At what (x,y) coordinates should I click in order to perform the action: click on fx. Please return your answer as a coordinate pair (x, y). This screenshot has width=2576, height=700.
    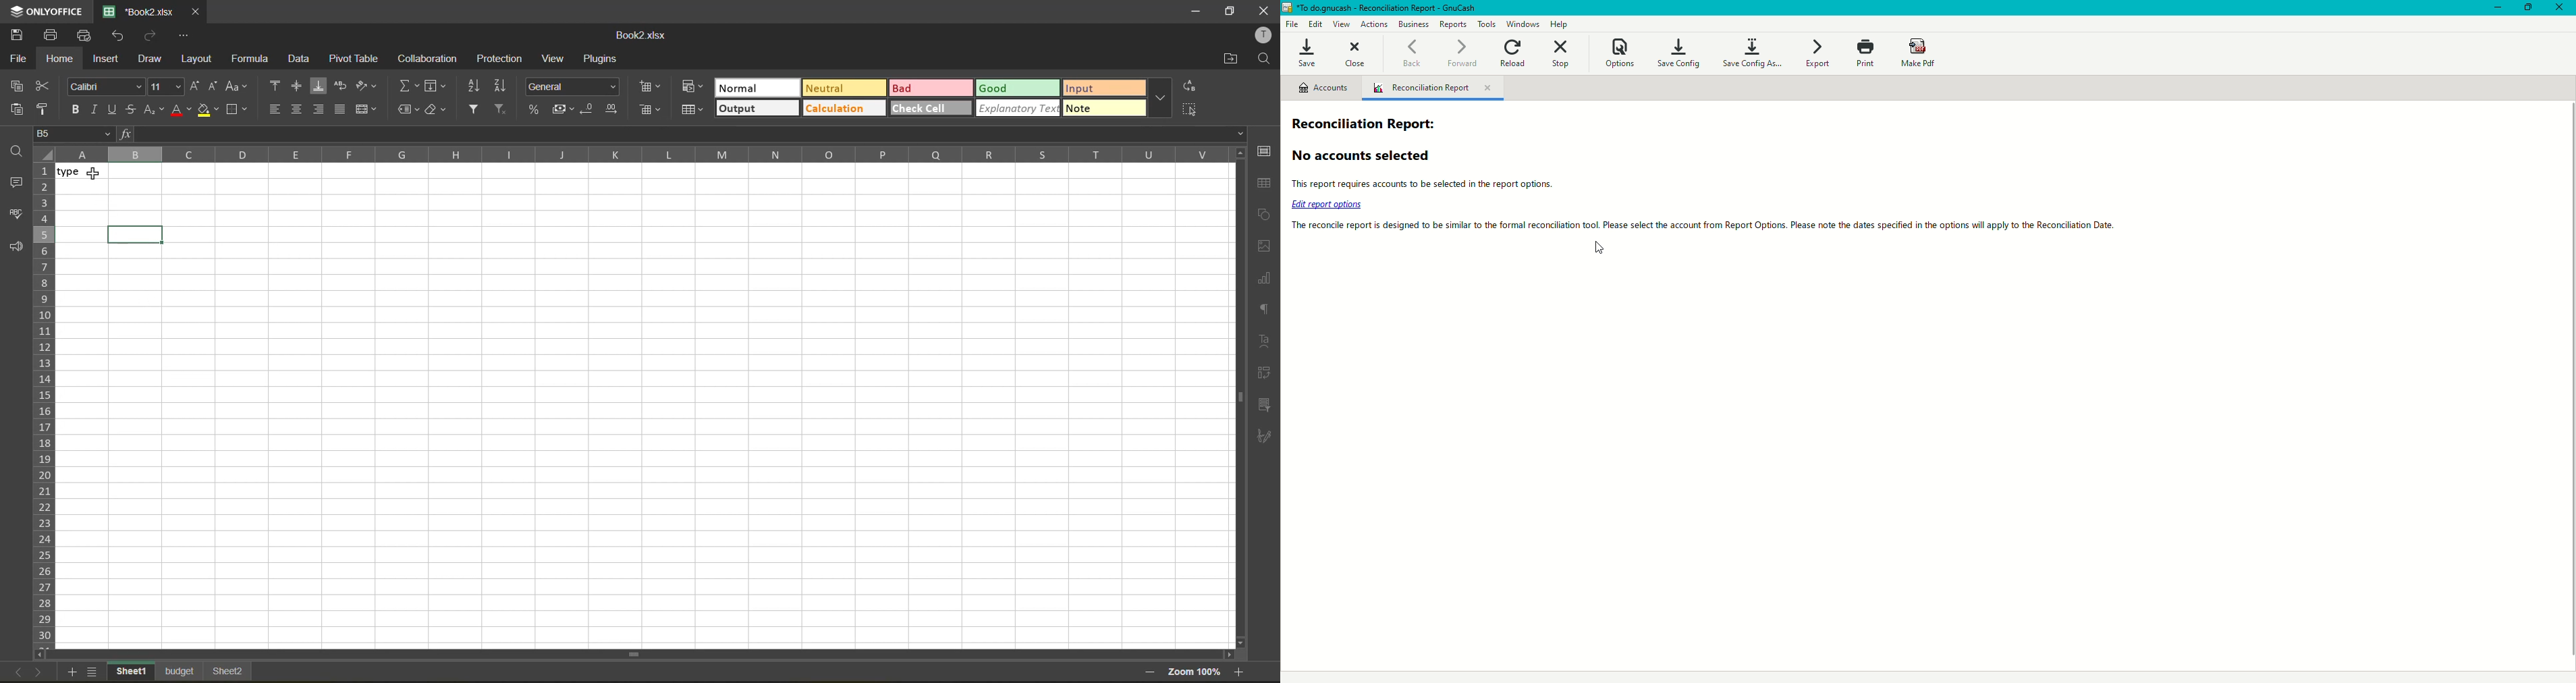
    Looking at the image, I should click on (128, 133).